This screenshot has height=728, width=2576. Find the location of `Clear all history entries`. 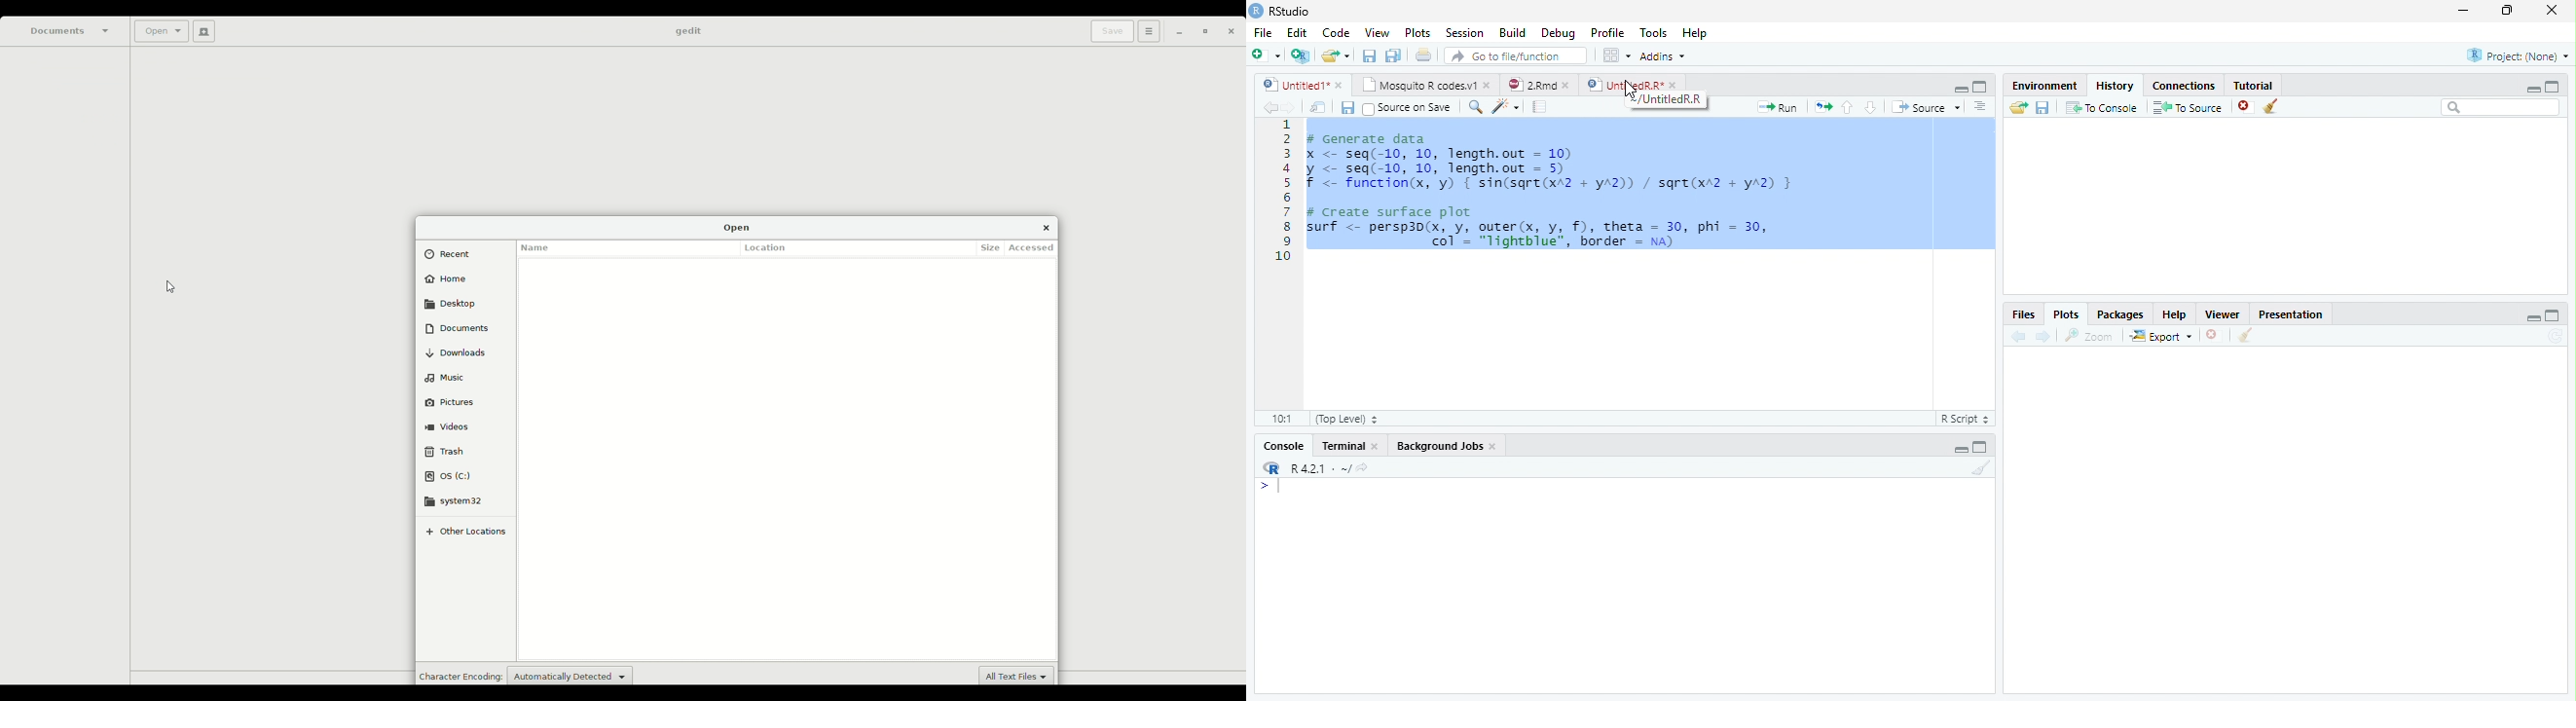

Clear all history entries is located at coordinates (2270, 106).